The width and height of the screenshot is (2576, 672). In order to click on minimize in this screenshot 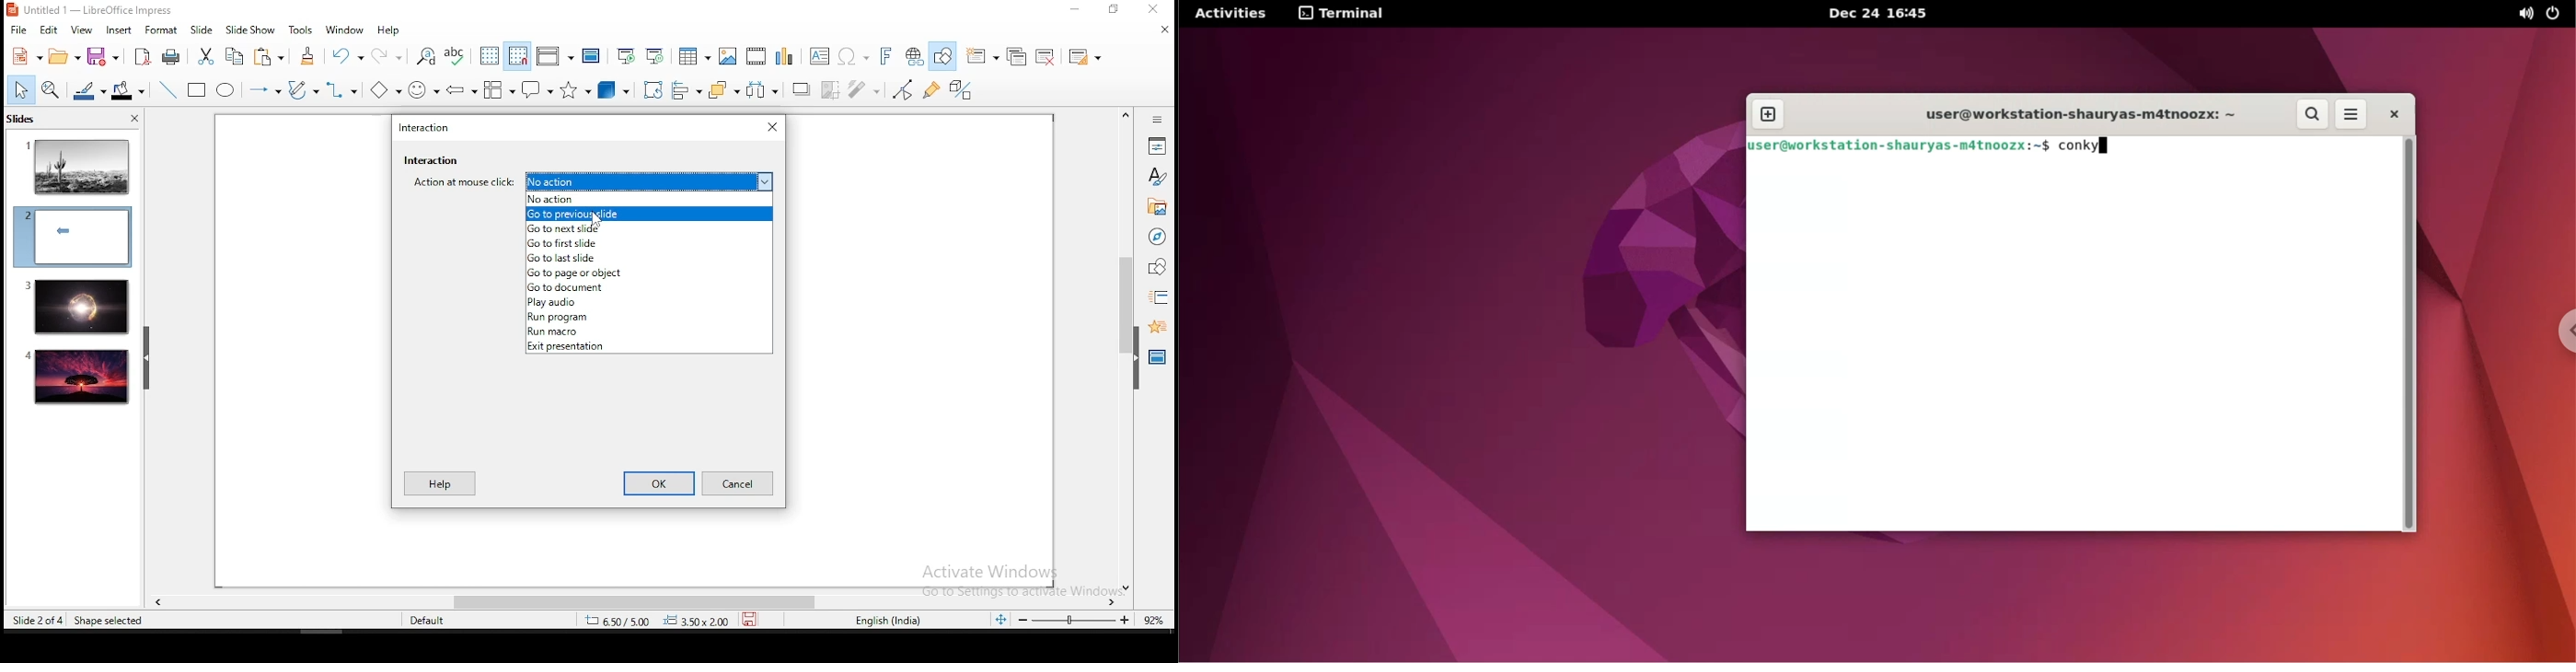, I will do `click(1074, 10)`.